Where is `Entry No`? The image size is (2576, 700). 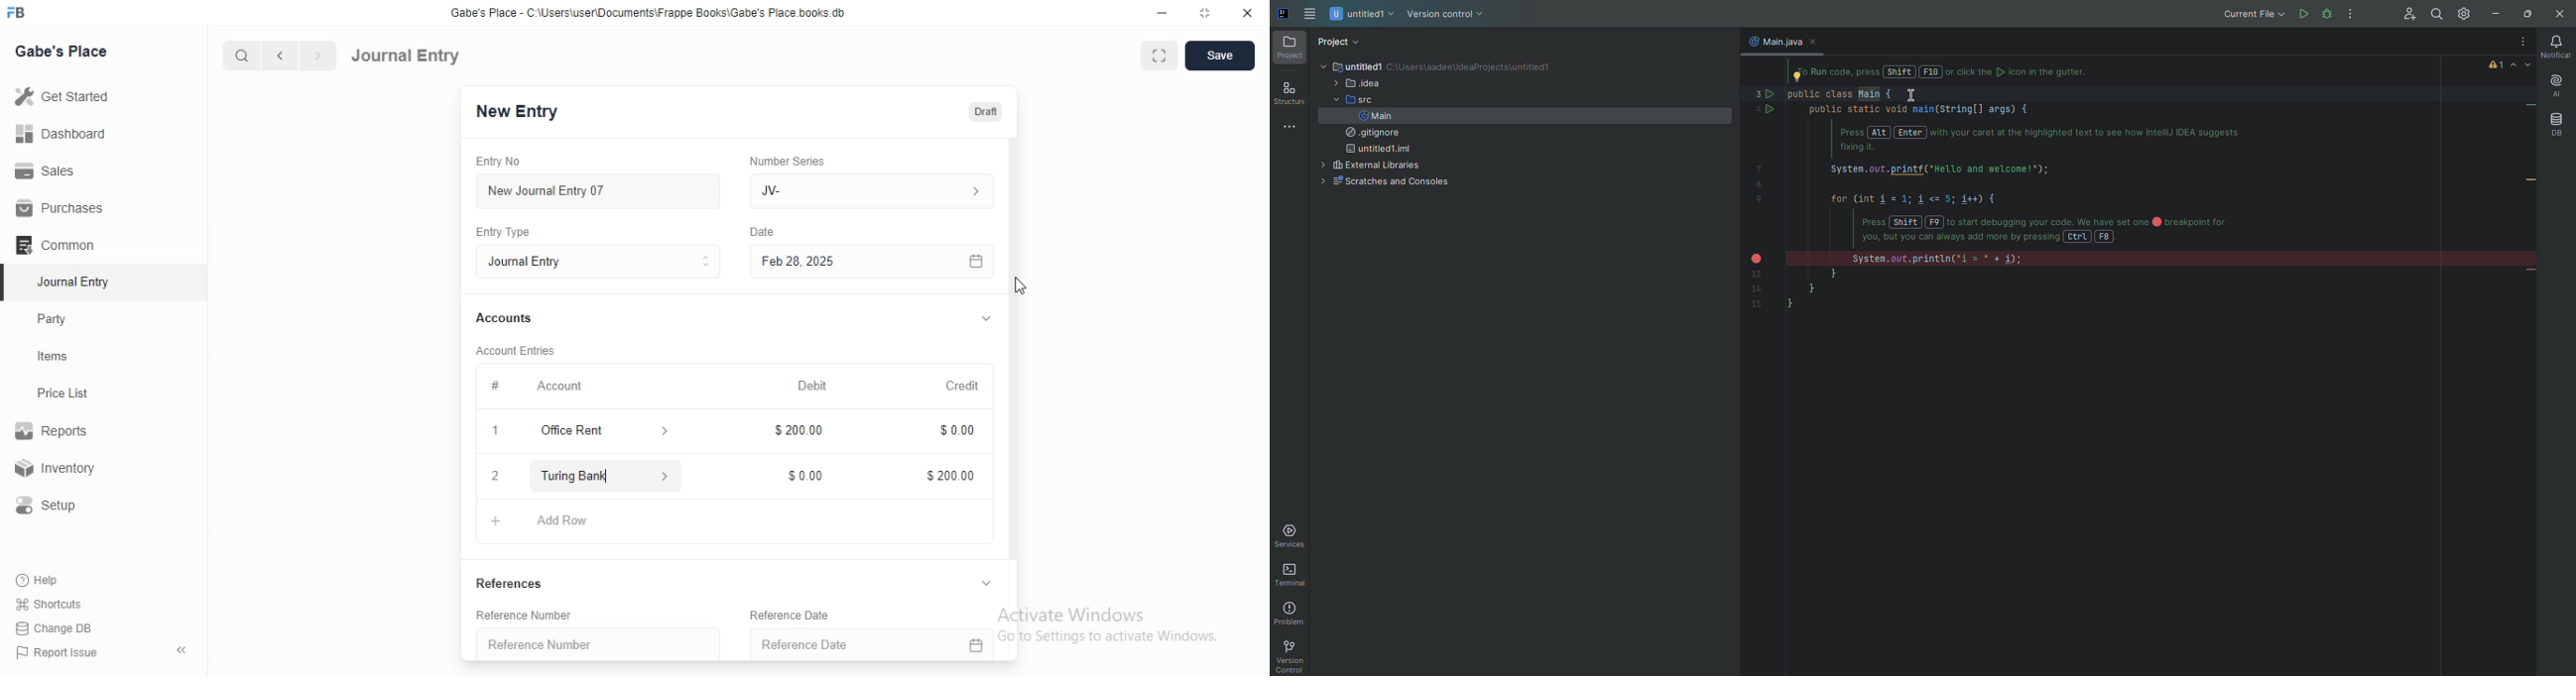
Entry No is located at coordinates (502, 162).